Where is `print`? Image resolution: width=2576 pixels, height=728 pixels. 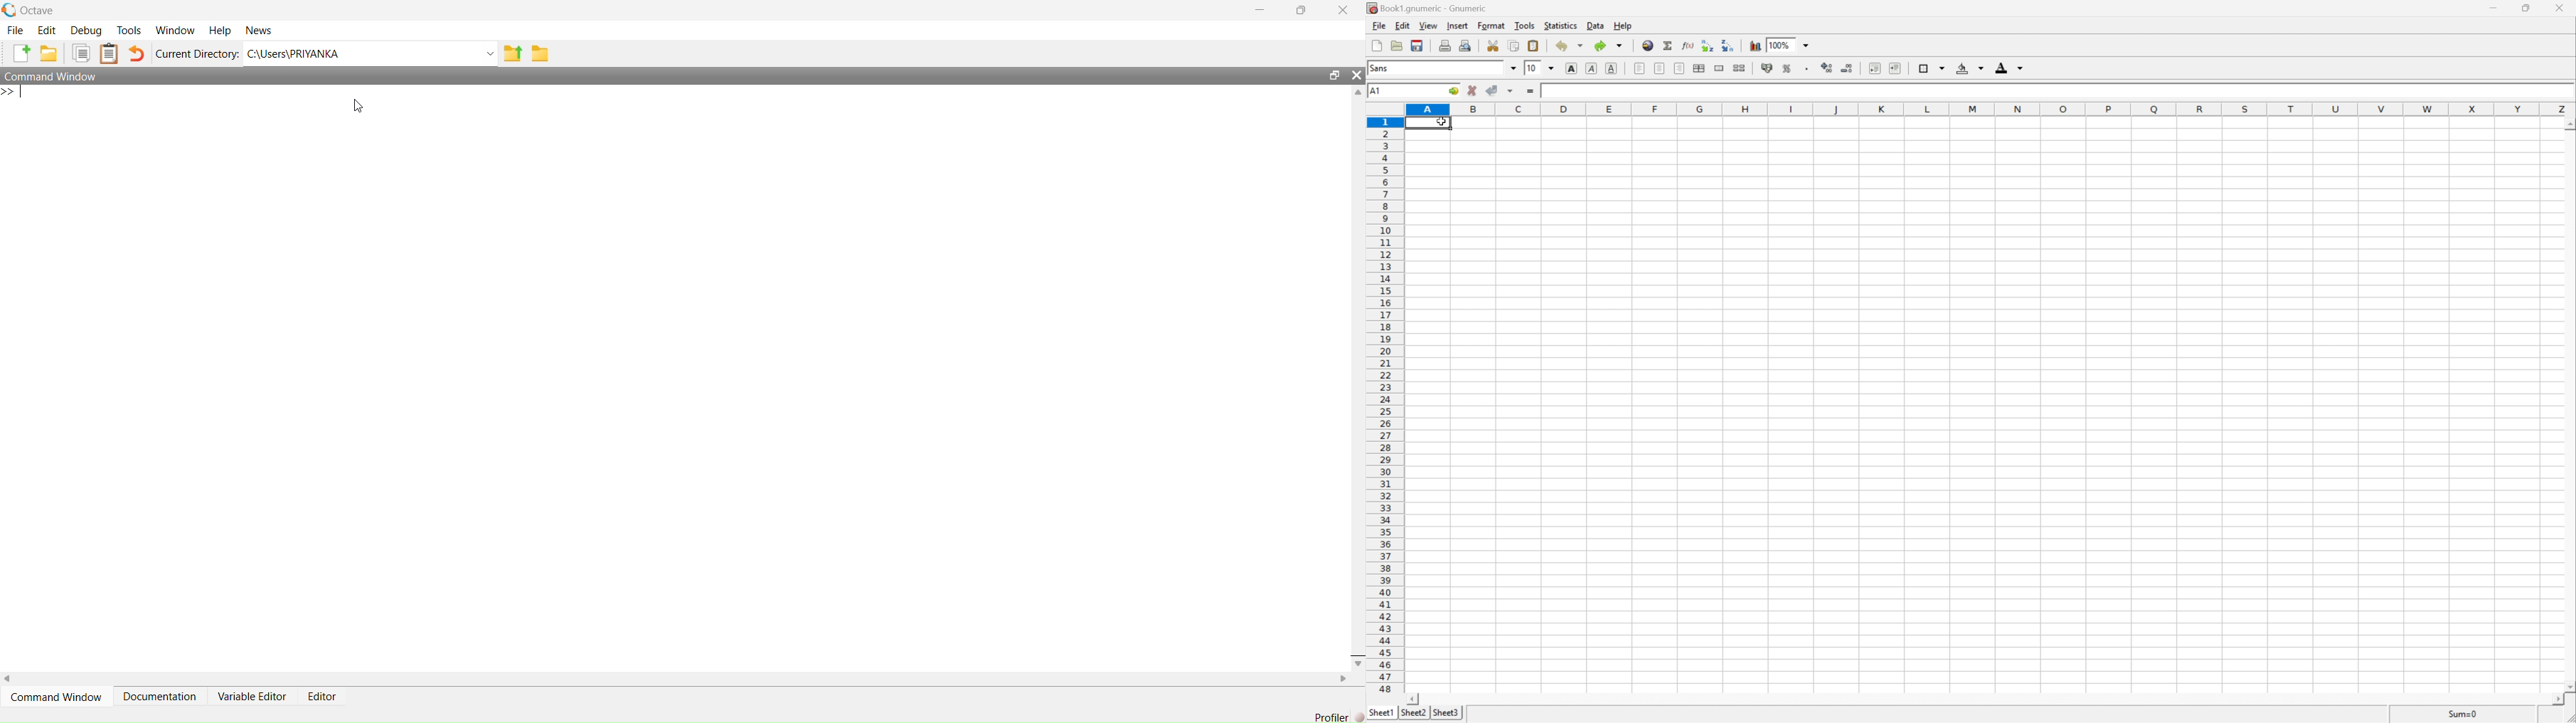 print is located at coordinates (1444, 45).